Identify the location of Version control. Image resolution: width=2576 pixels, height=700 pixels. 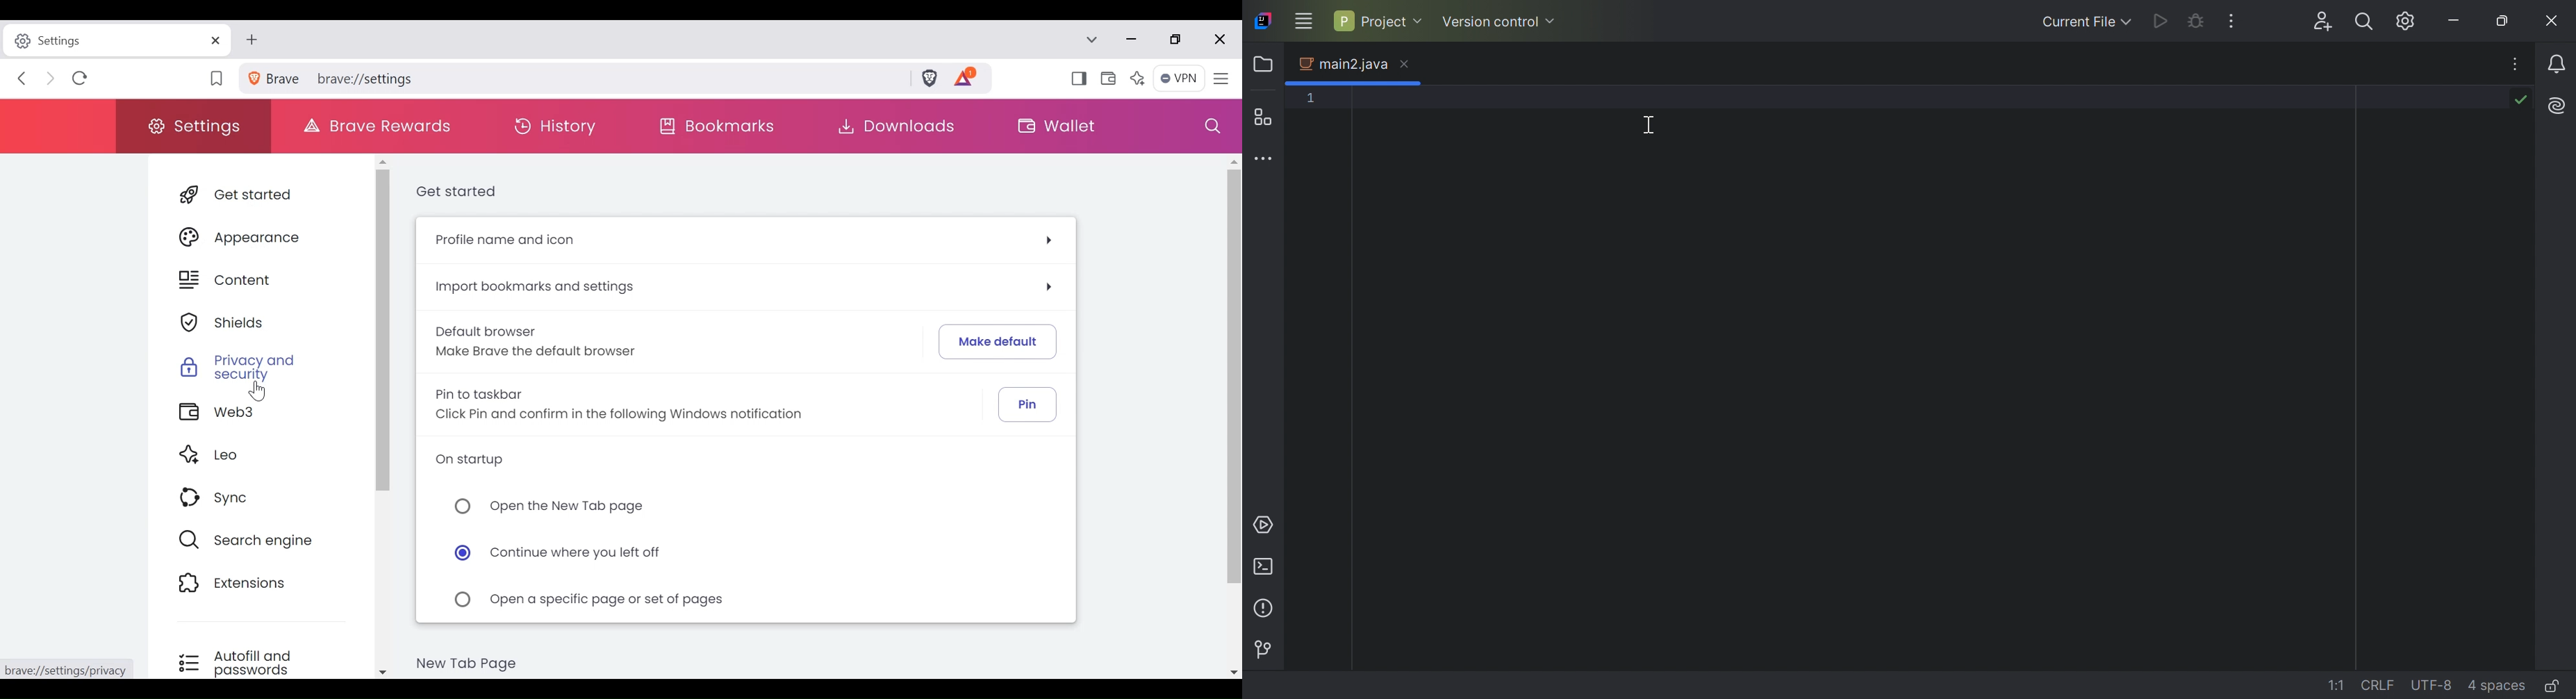
(1266, 651).